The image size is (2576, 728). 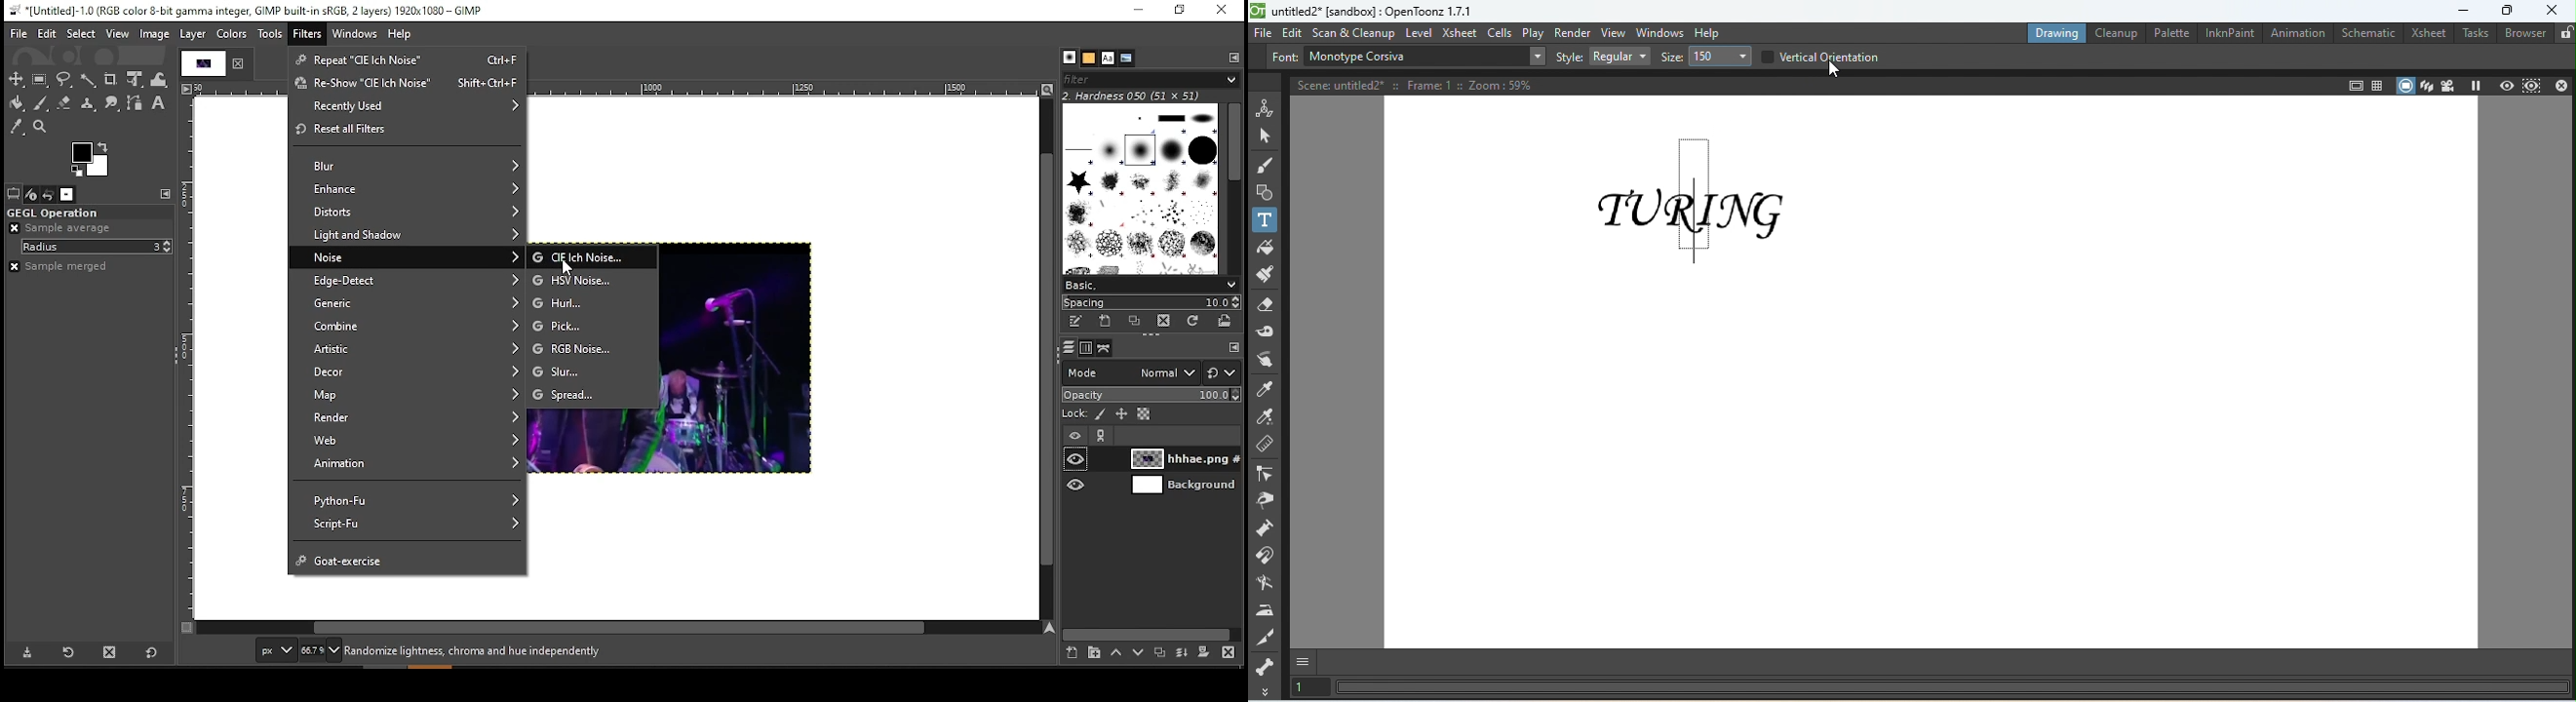 I want to click on duplicate layer, so click(x=1162, y=653).